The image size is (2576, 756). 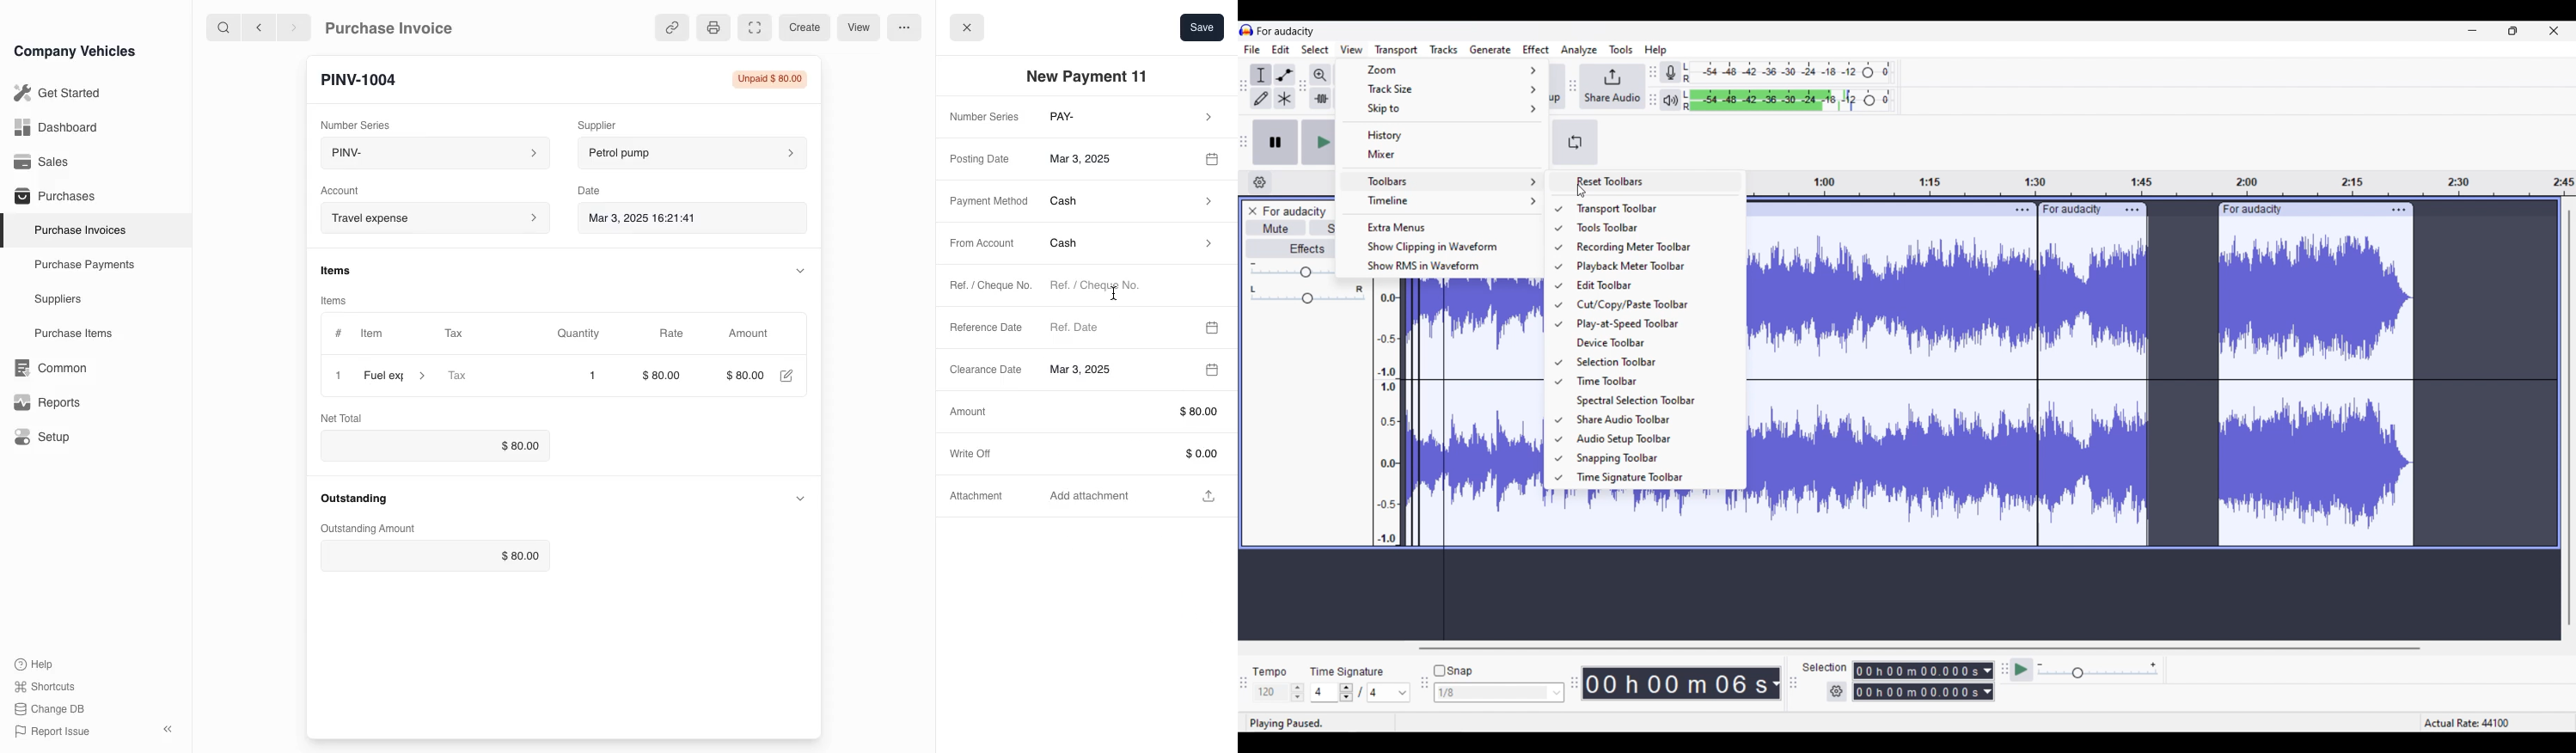 What do you see at coordinates (980, 371) in the screenshot?
I see `Clearance Date` at bounding box center [980, 371].